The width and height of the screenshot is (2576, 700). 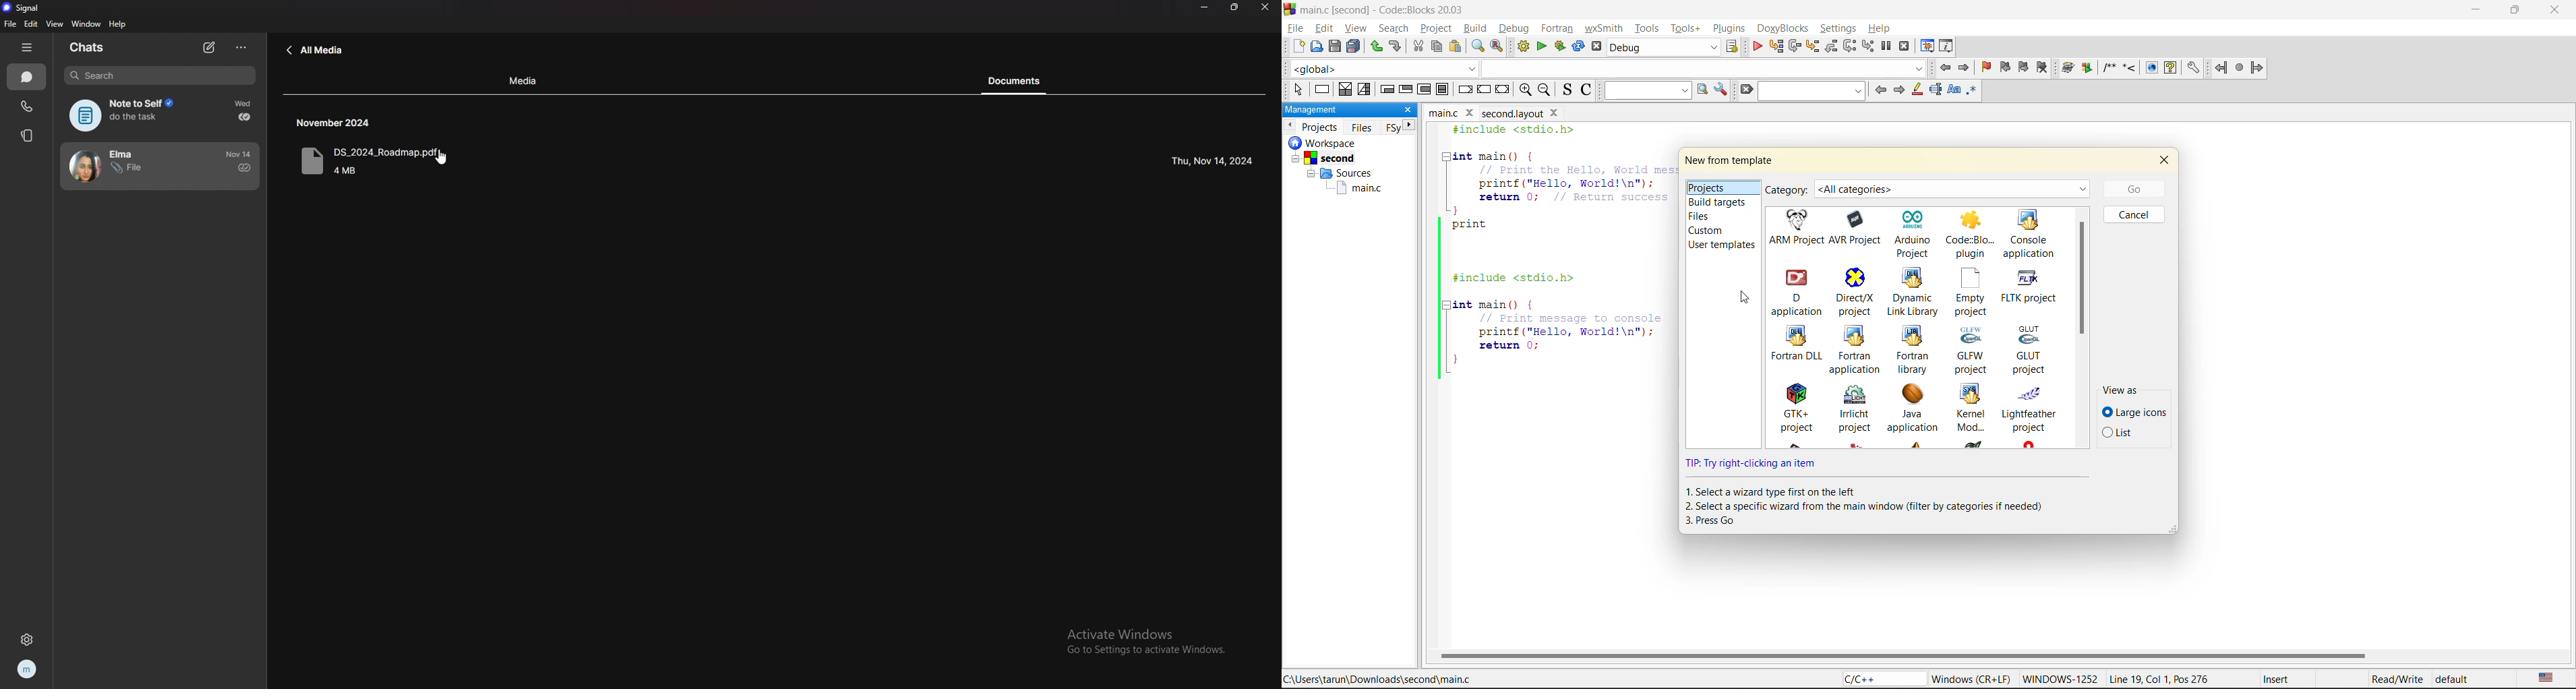 I want to click on jump back, so click(x=1947, y=68).